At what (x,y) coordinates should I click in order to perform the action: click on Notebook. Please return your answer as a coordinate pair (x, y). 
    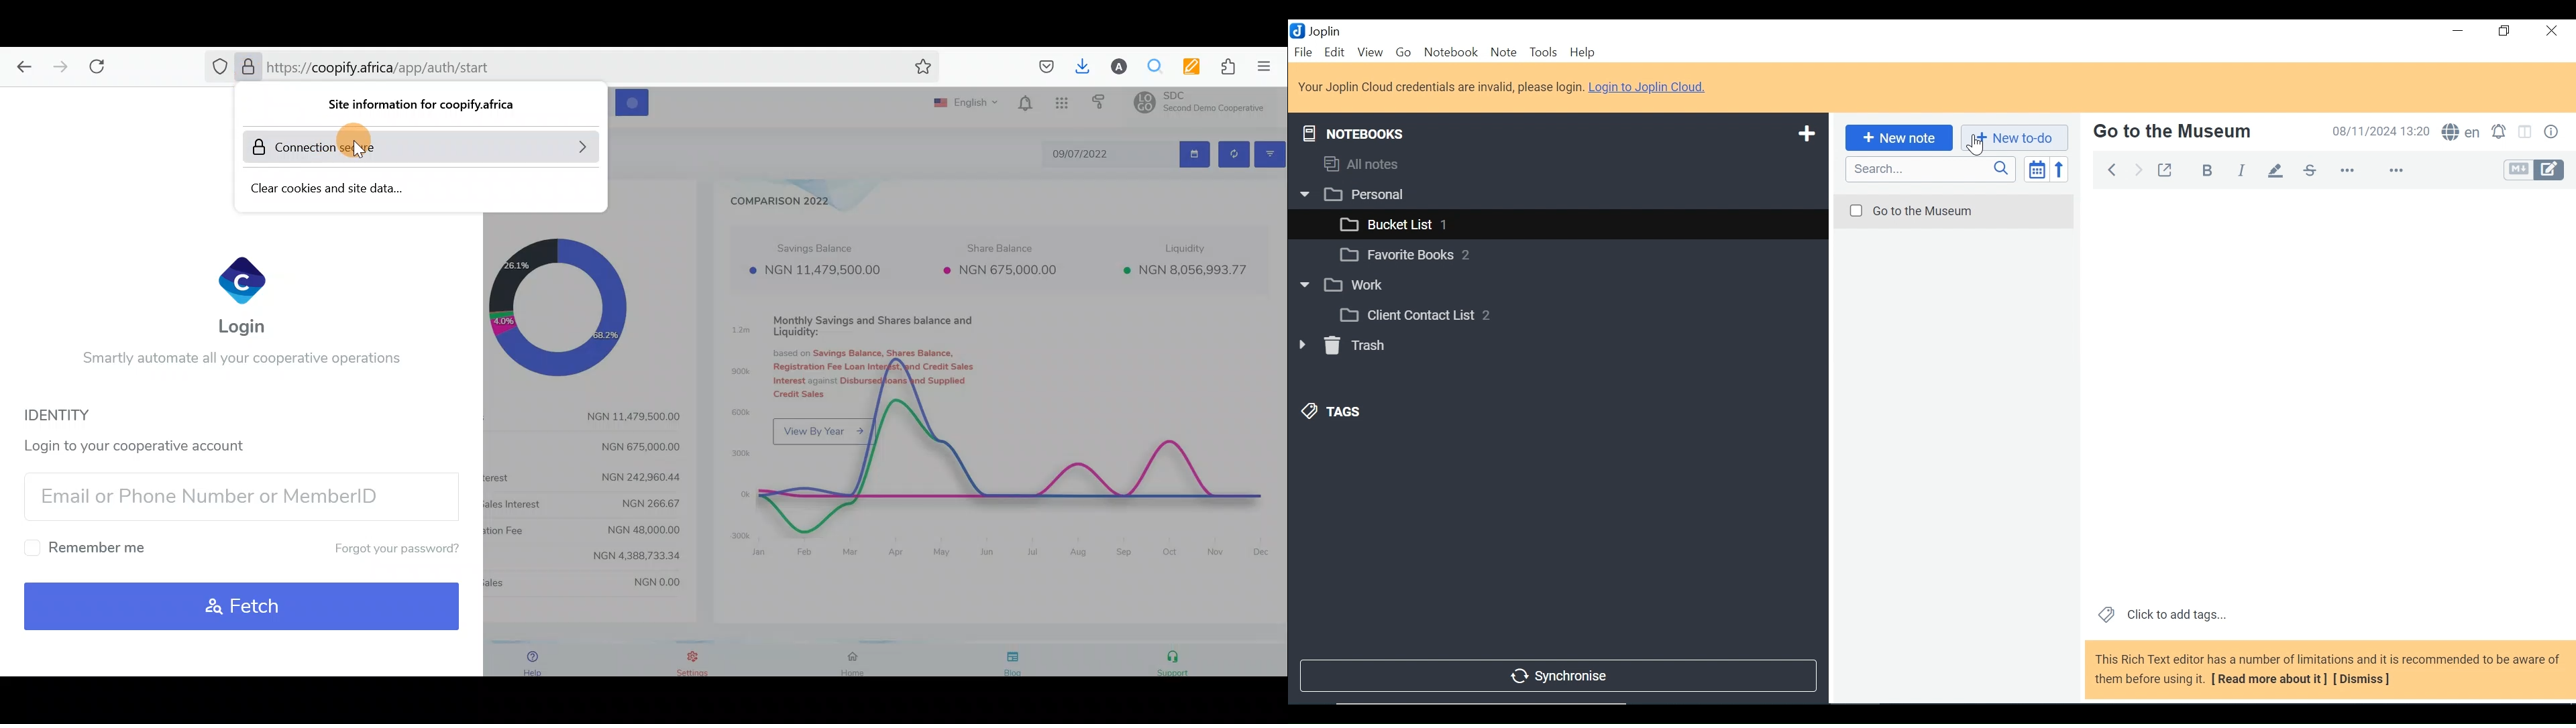
    Looking at the image, I should click on (1554, 257).